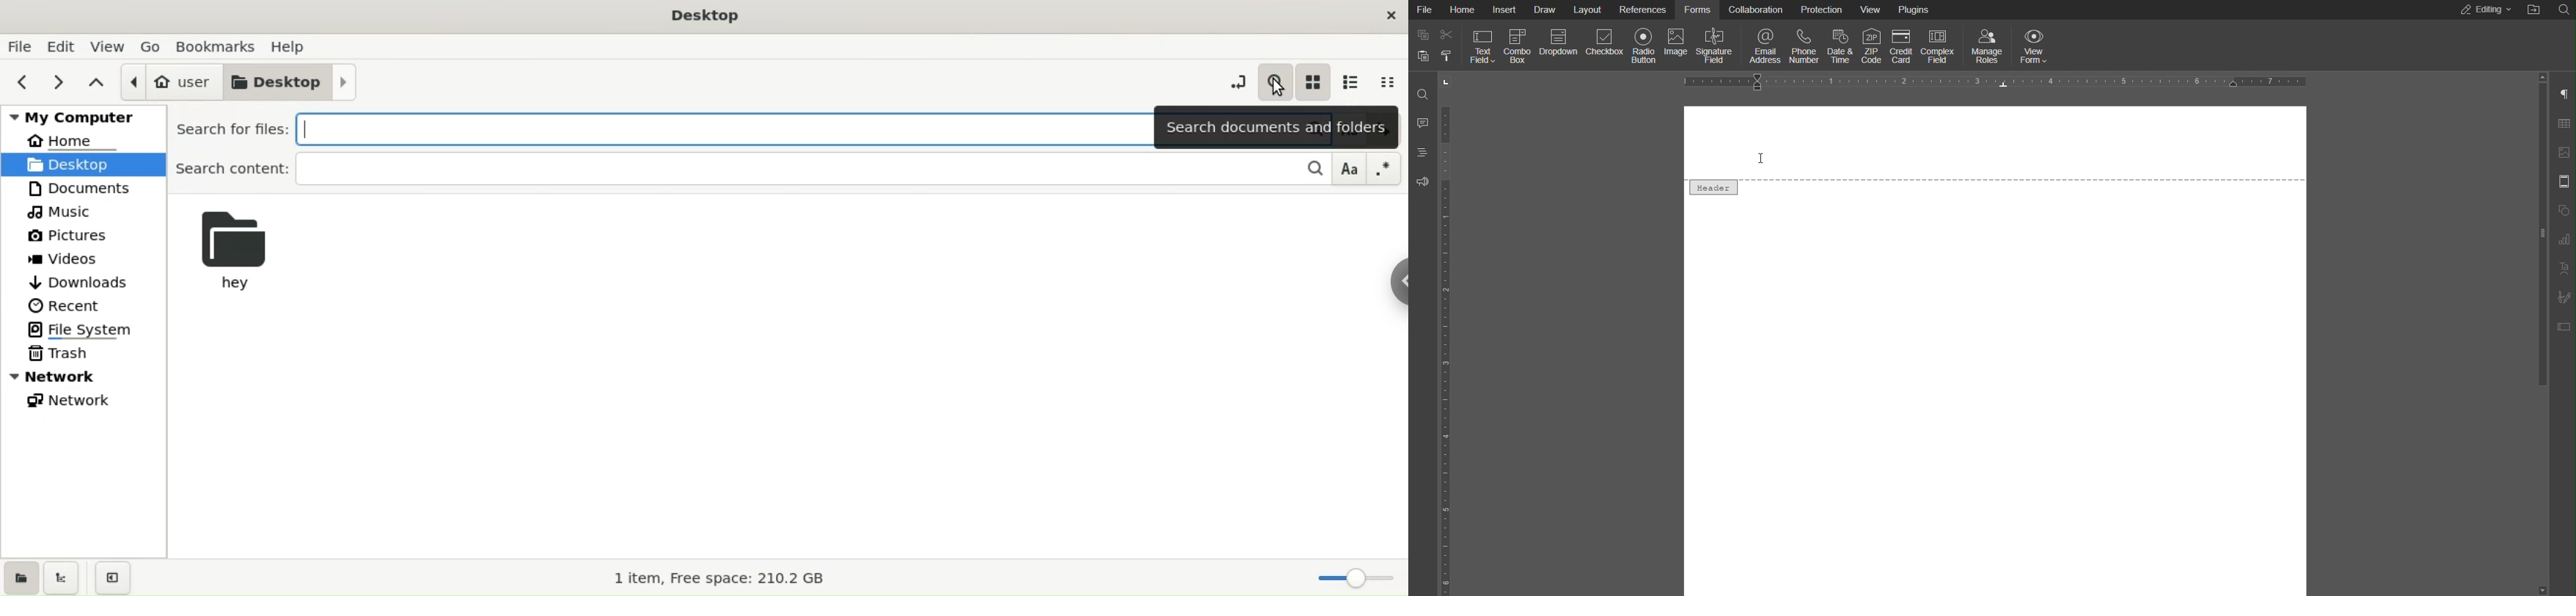  I want to click on toggle location entry, so click(1233, 81).